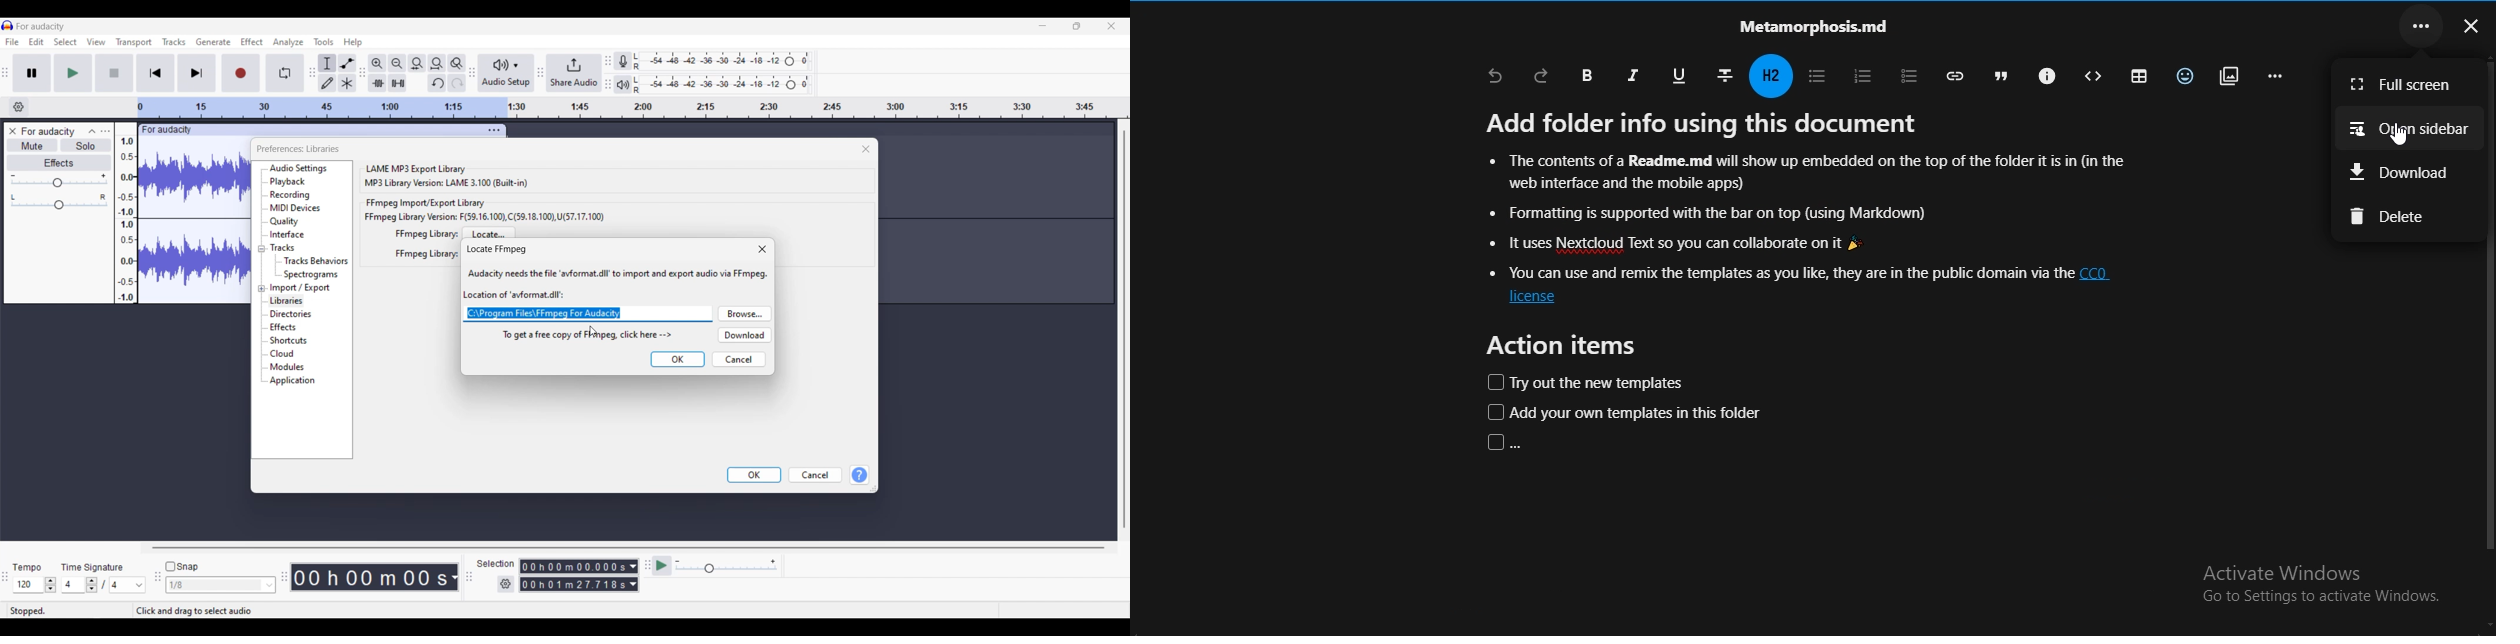  What do you see at coordinates (722, 61) in the screenshot?
I see `Recording level` at bounding box center [722, 61].